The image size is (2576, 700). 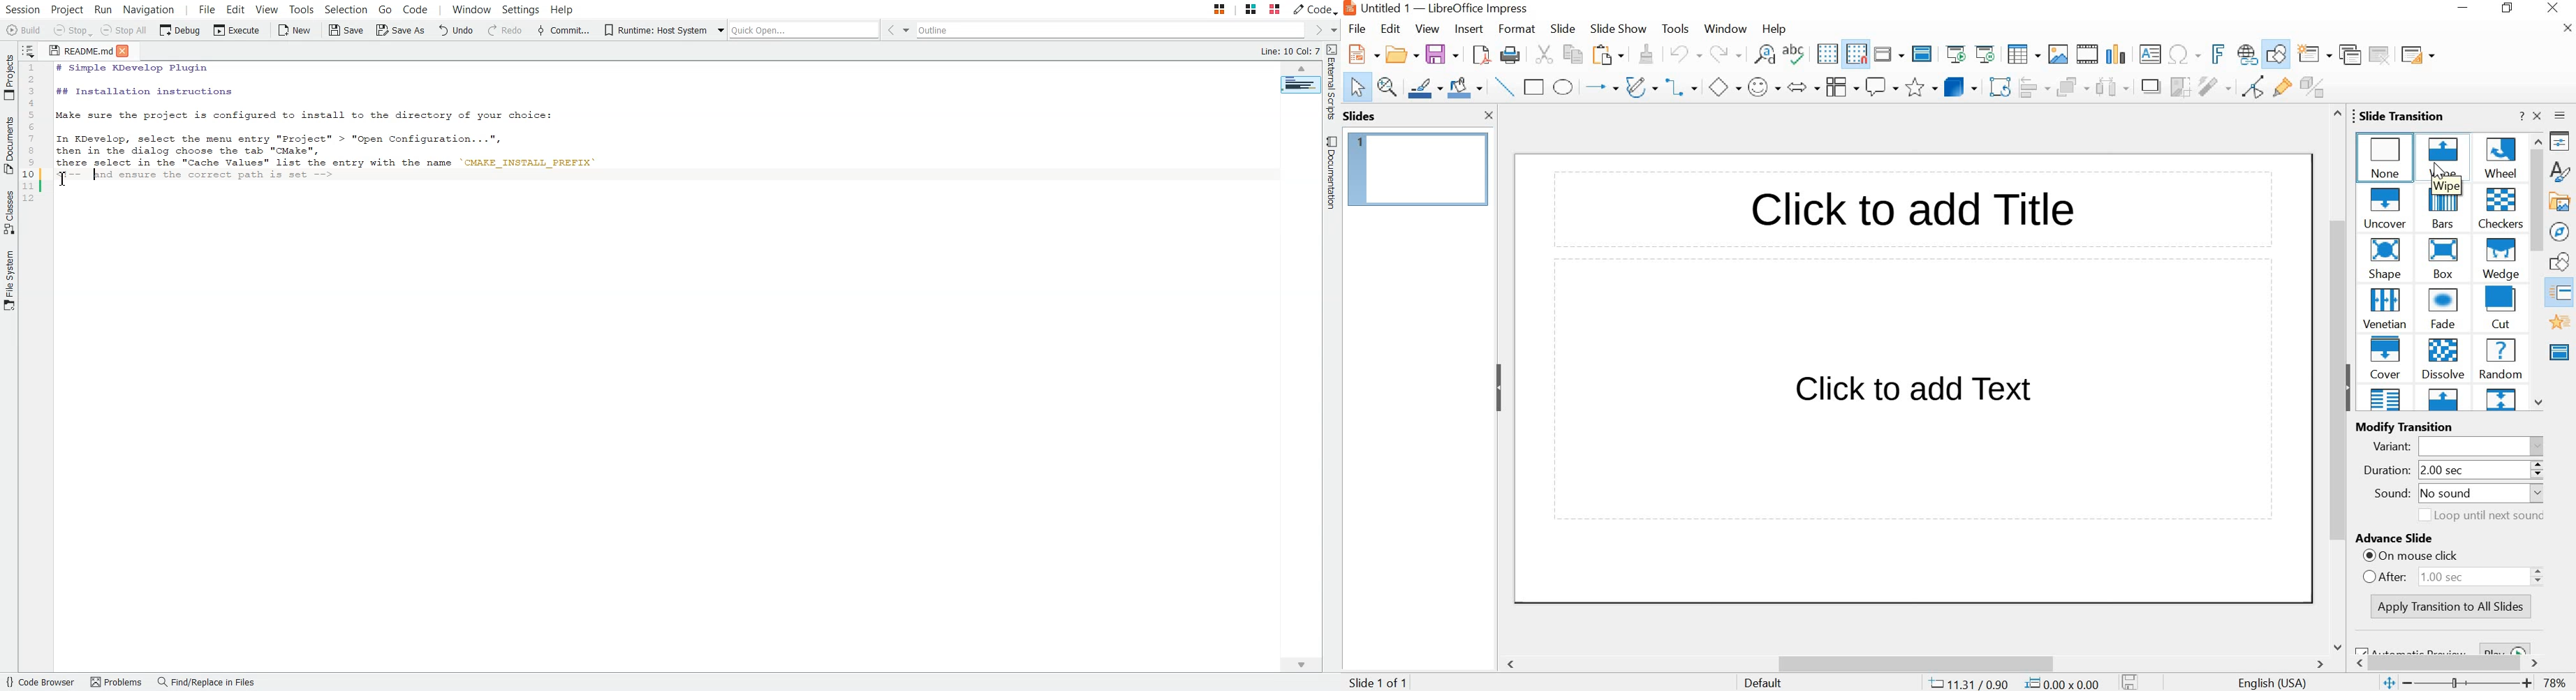 I want to click on Curves and polygons, so click(x=1641, y=86).